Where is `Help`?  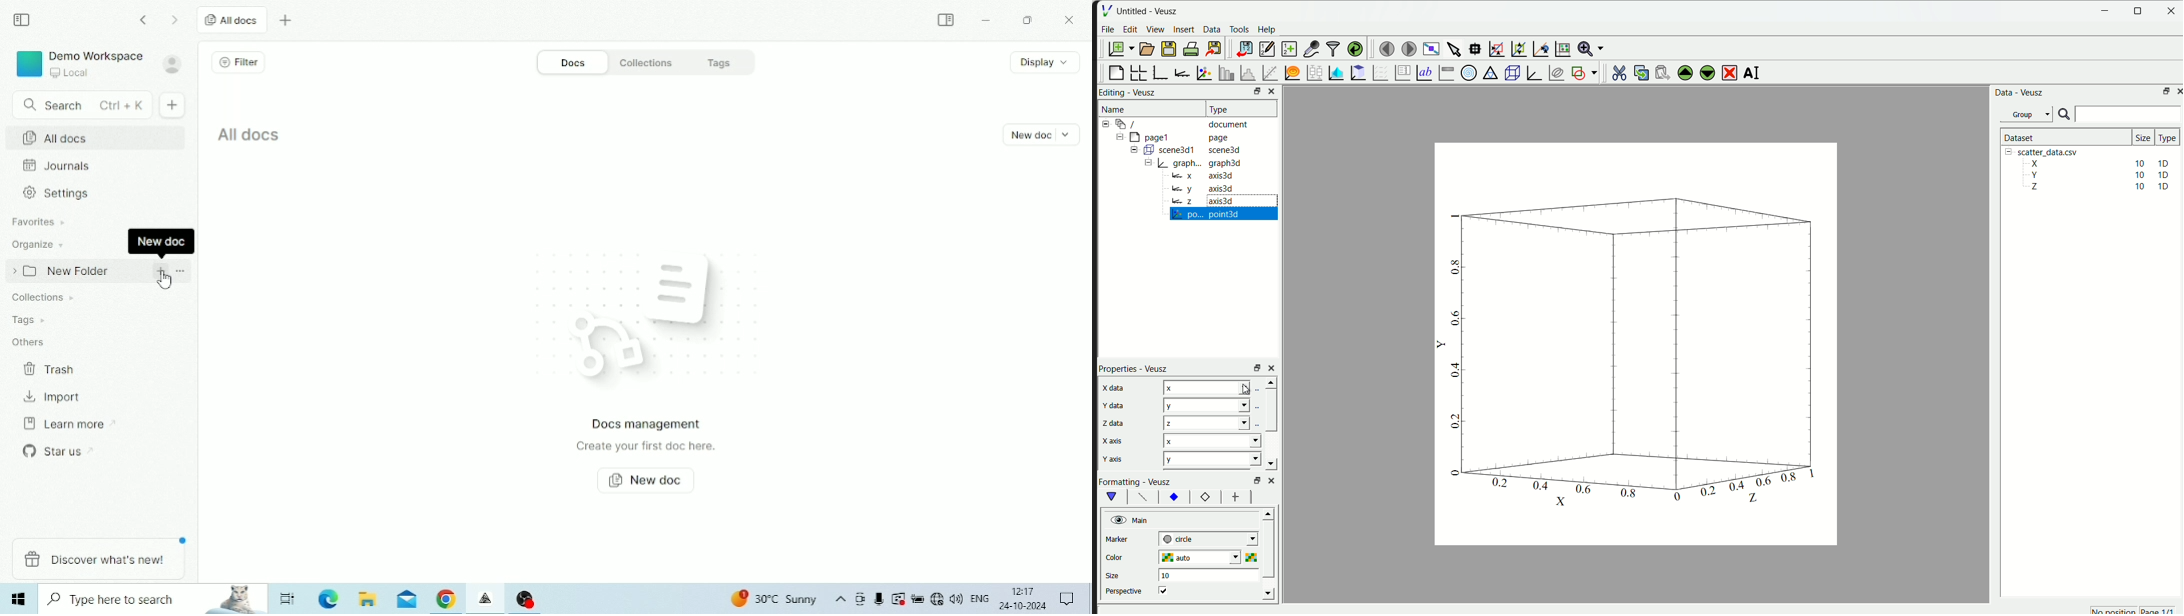
Help is located at coordinates (1267, 28).